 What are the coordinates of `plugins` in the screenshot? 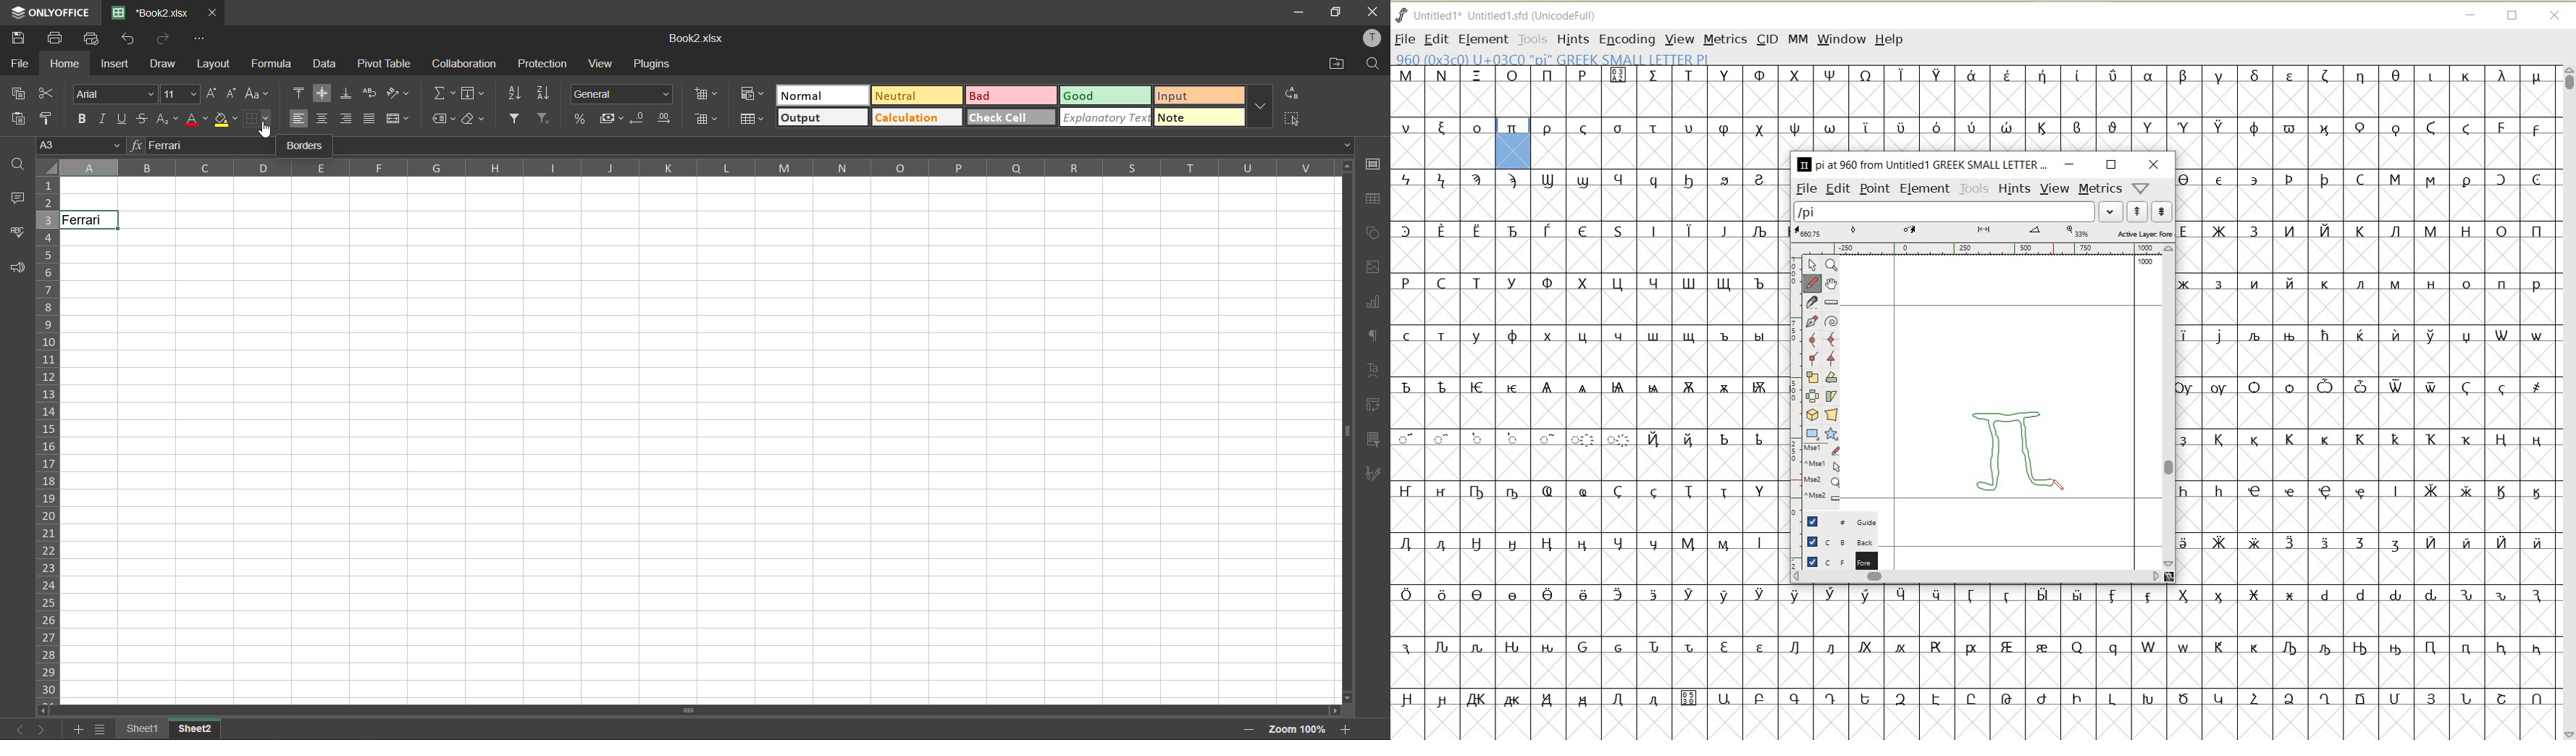 It's located at (652, 64).